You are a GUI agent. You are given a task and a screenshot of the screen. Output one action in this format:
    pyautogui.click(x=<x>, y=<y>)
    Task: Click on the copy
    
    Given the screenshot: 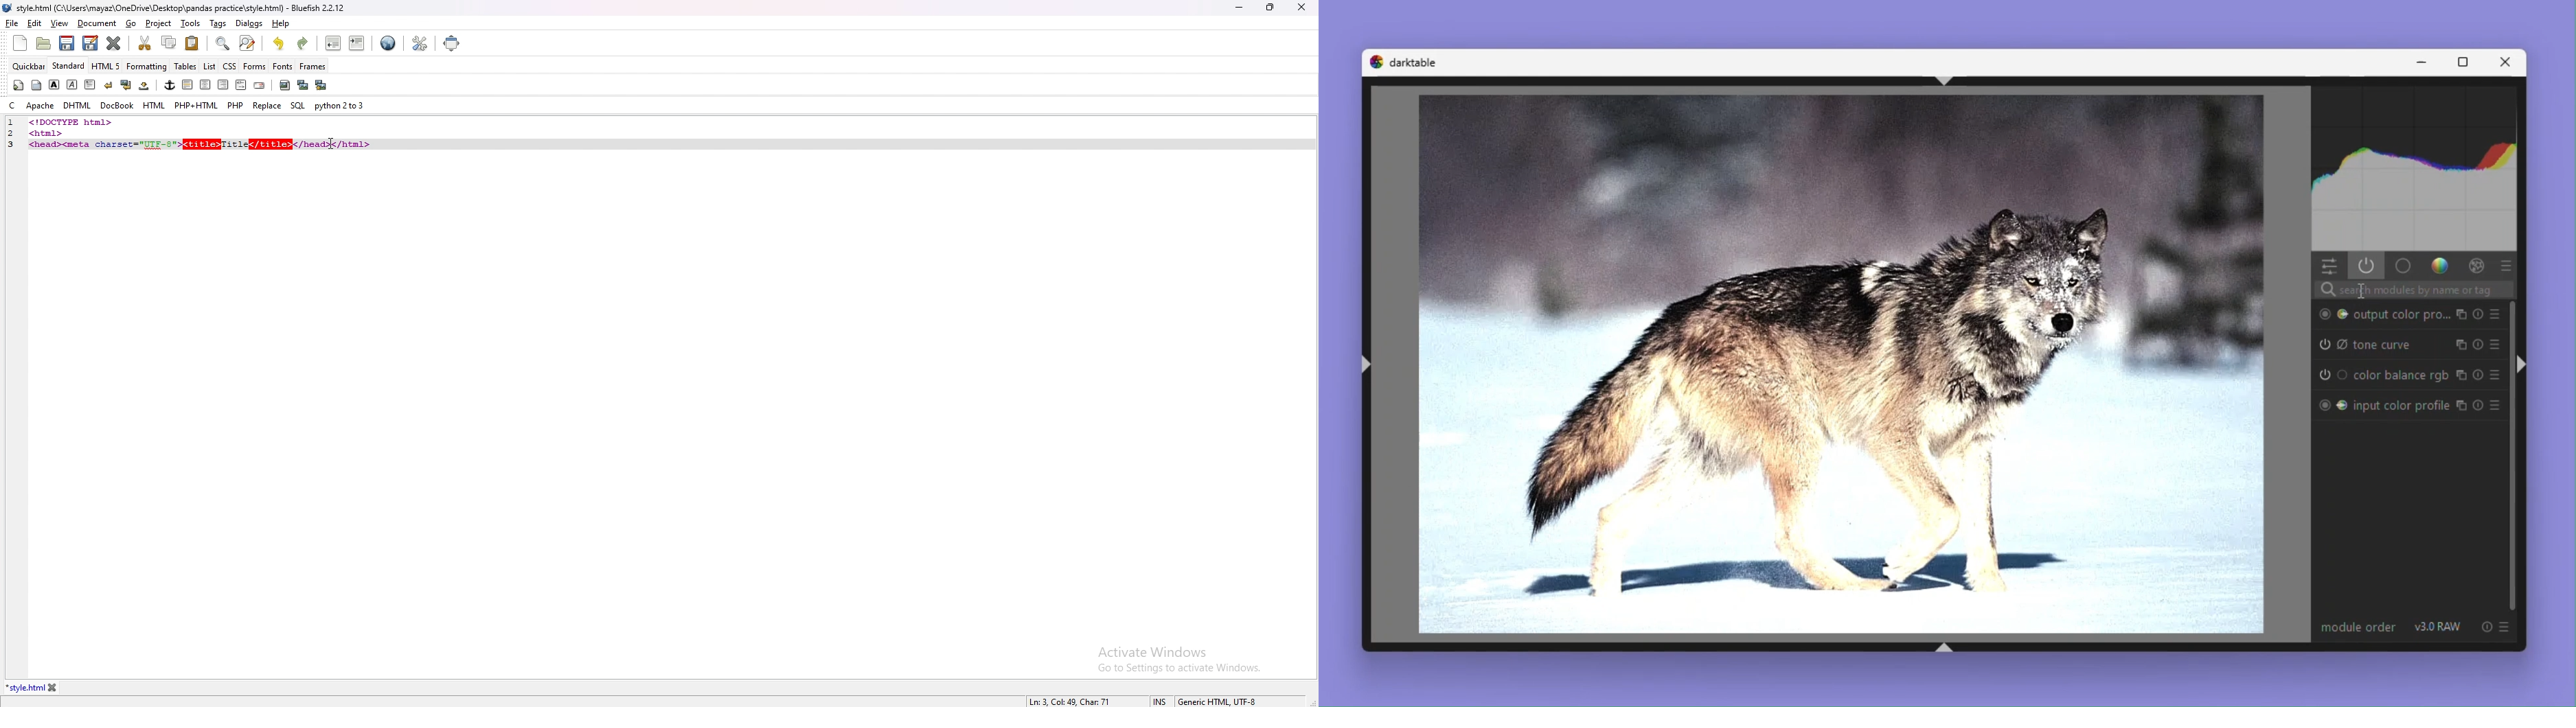 What is the action you would take?
    pyautogui.click(x=2461, y=344)
    